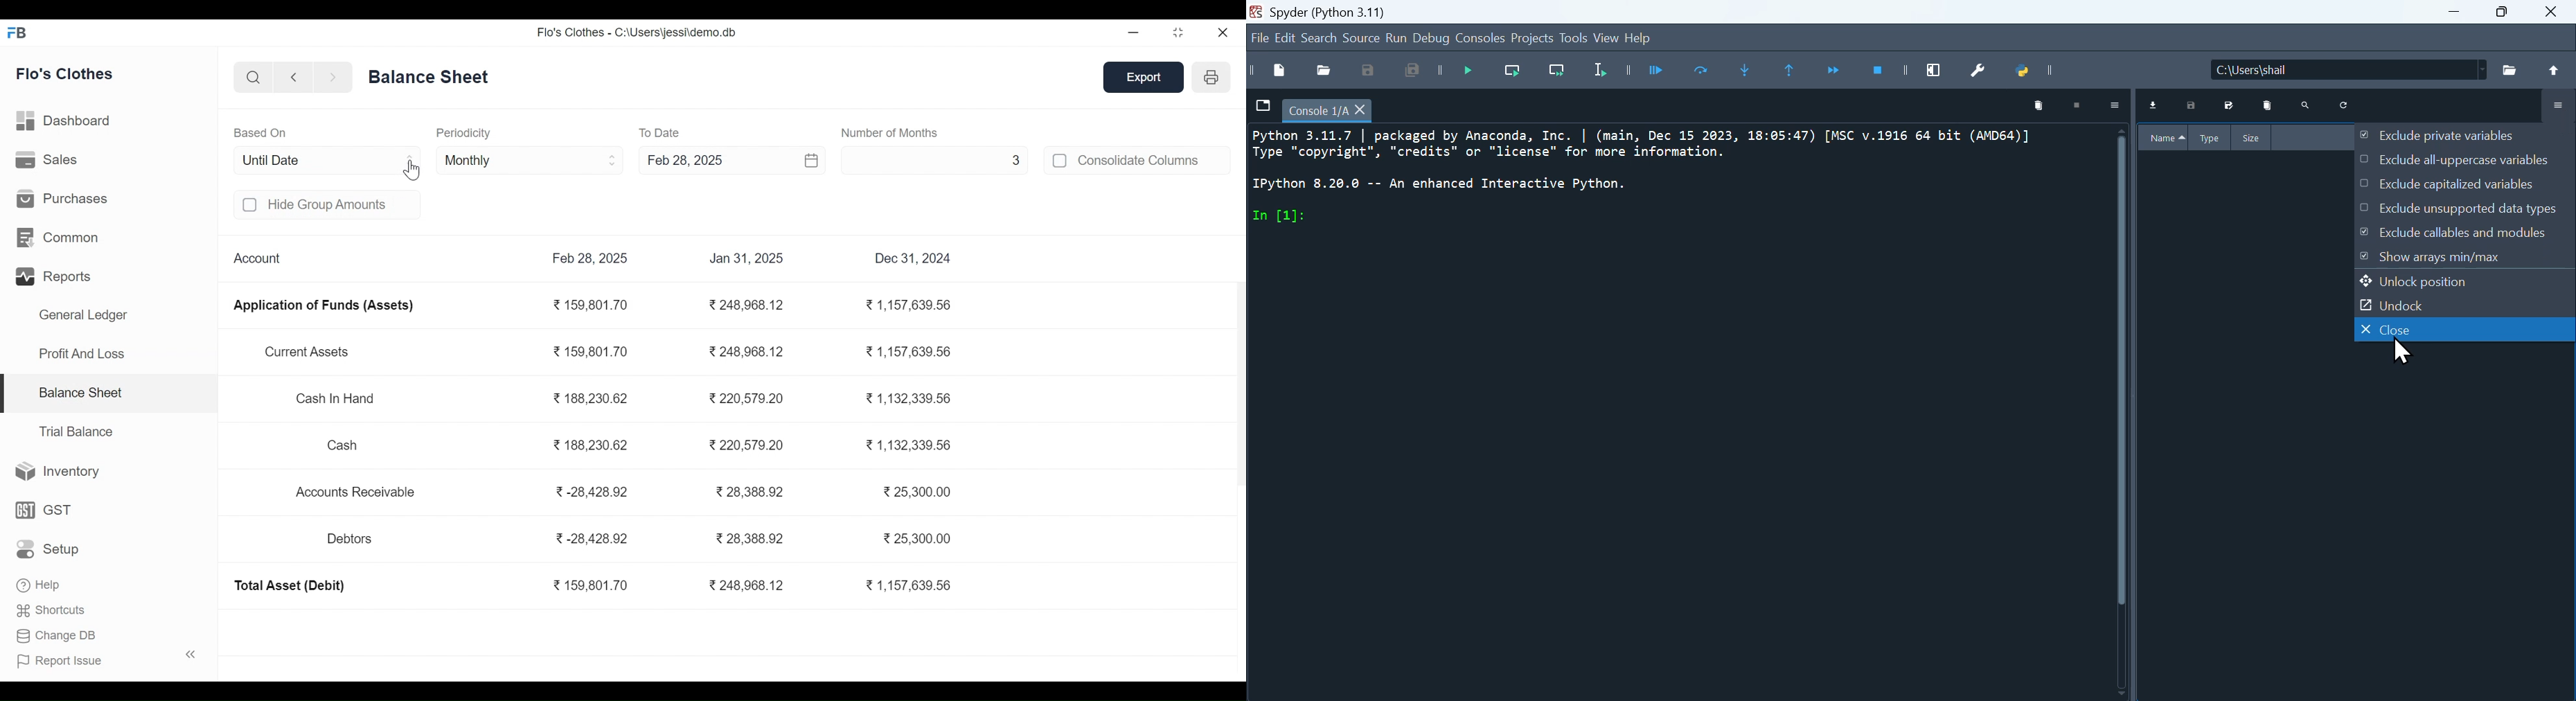 Image resolution: width=2576 pixels, height=728 pixels. What do you see at coordinates (1324, 69) in the screenshot?
I see `open file` at bounding box center [1324, 69].